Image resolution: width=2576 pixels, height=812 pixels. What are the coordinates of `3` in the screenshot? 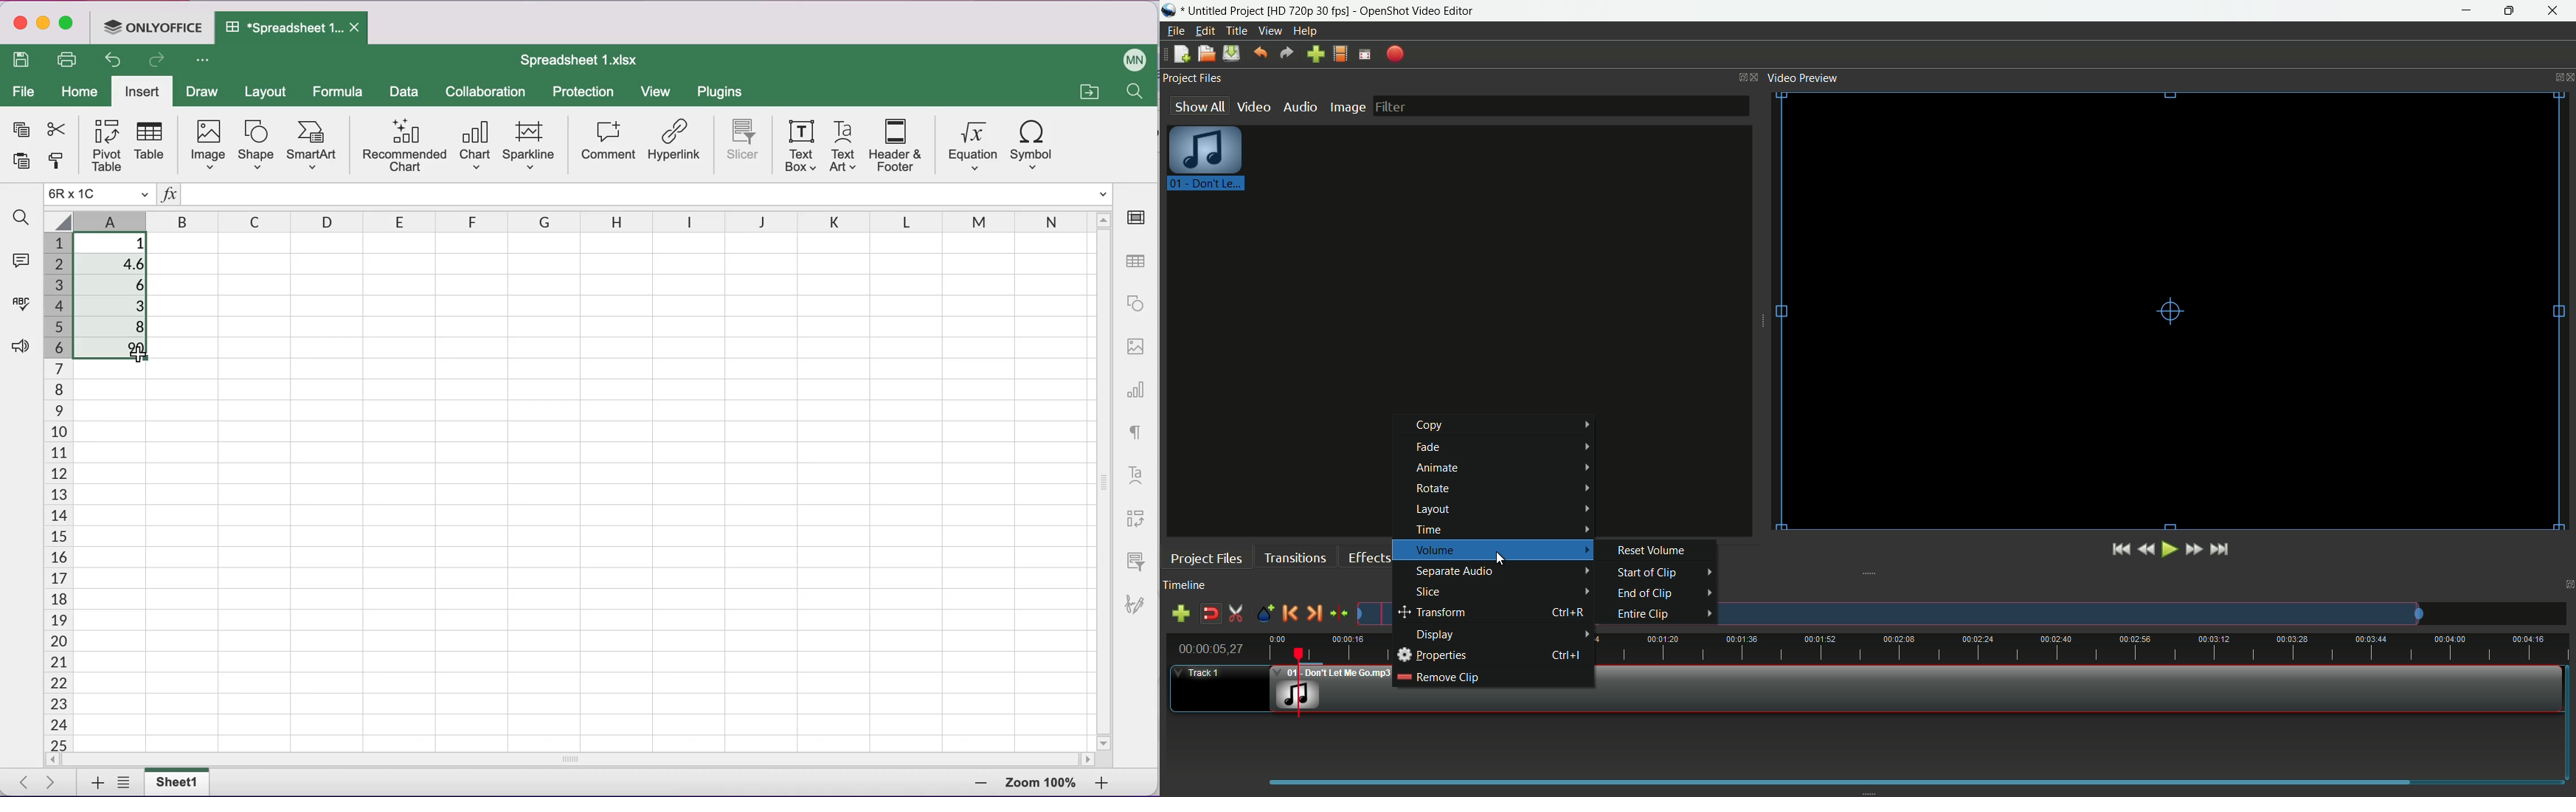 It's located at (118, 305).